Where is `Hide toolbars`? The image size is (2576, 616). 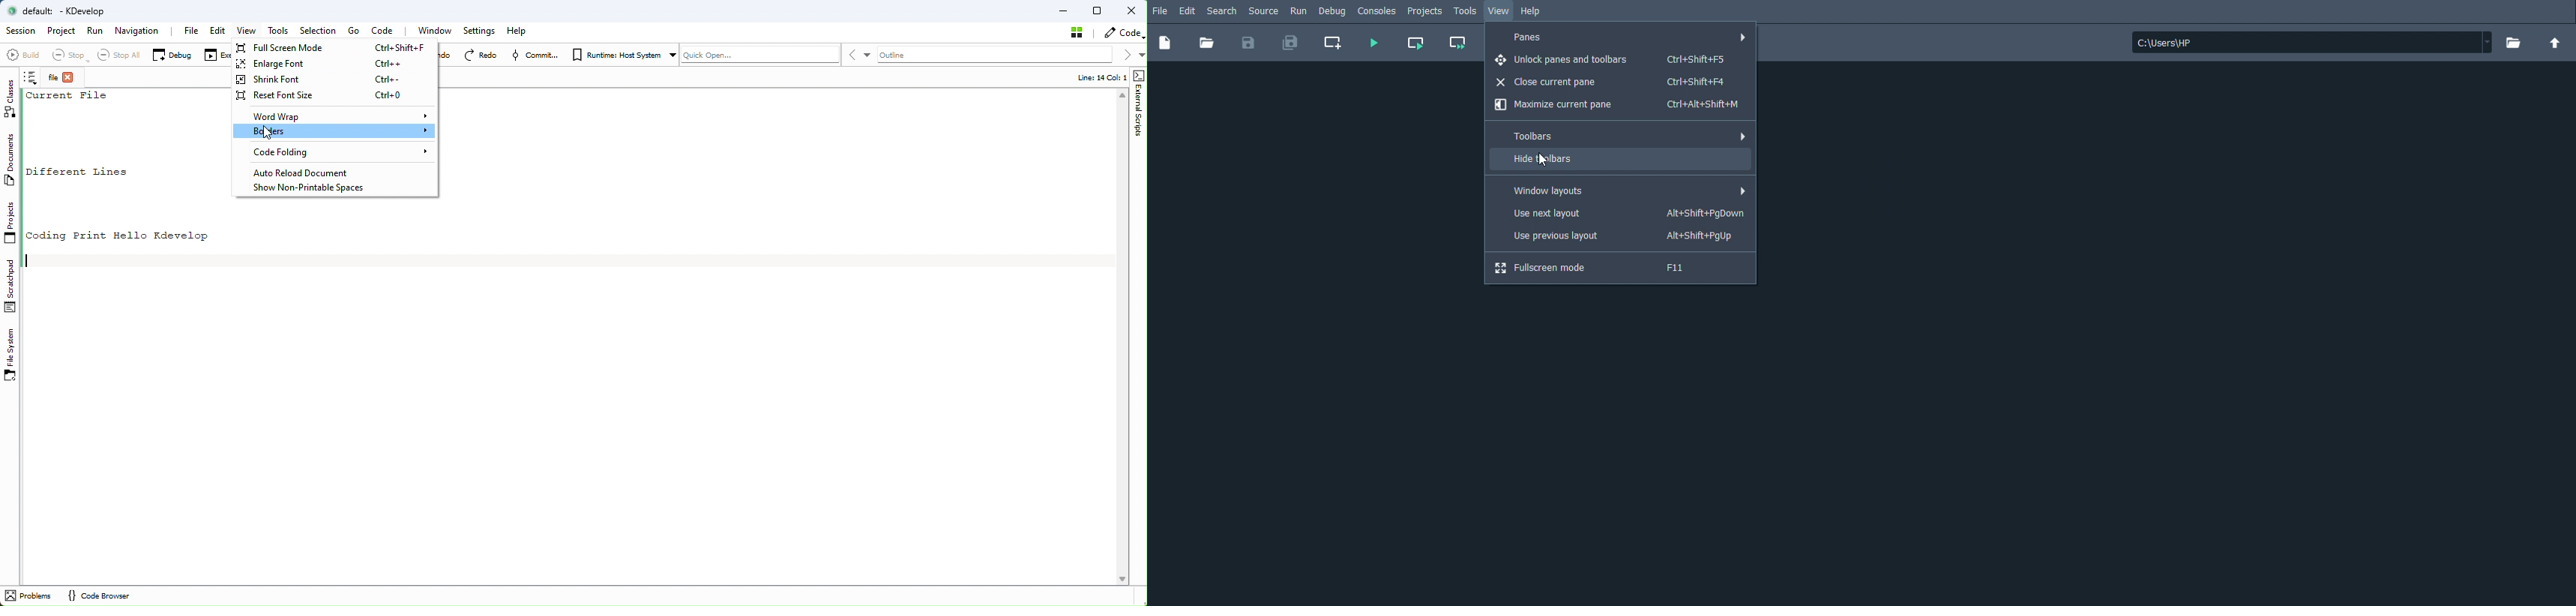
Hide toolbars is located at coordinates (1541, 159).